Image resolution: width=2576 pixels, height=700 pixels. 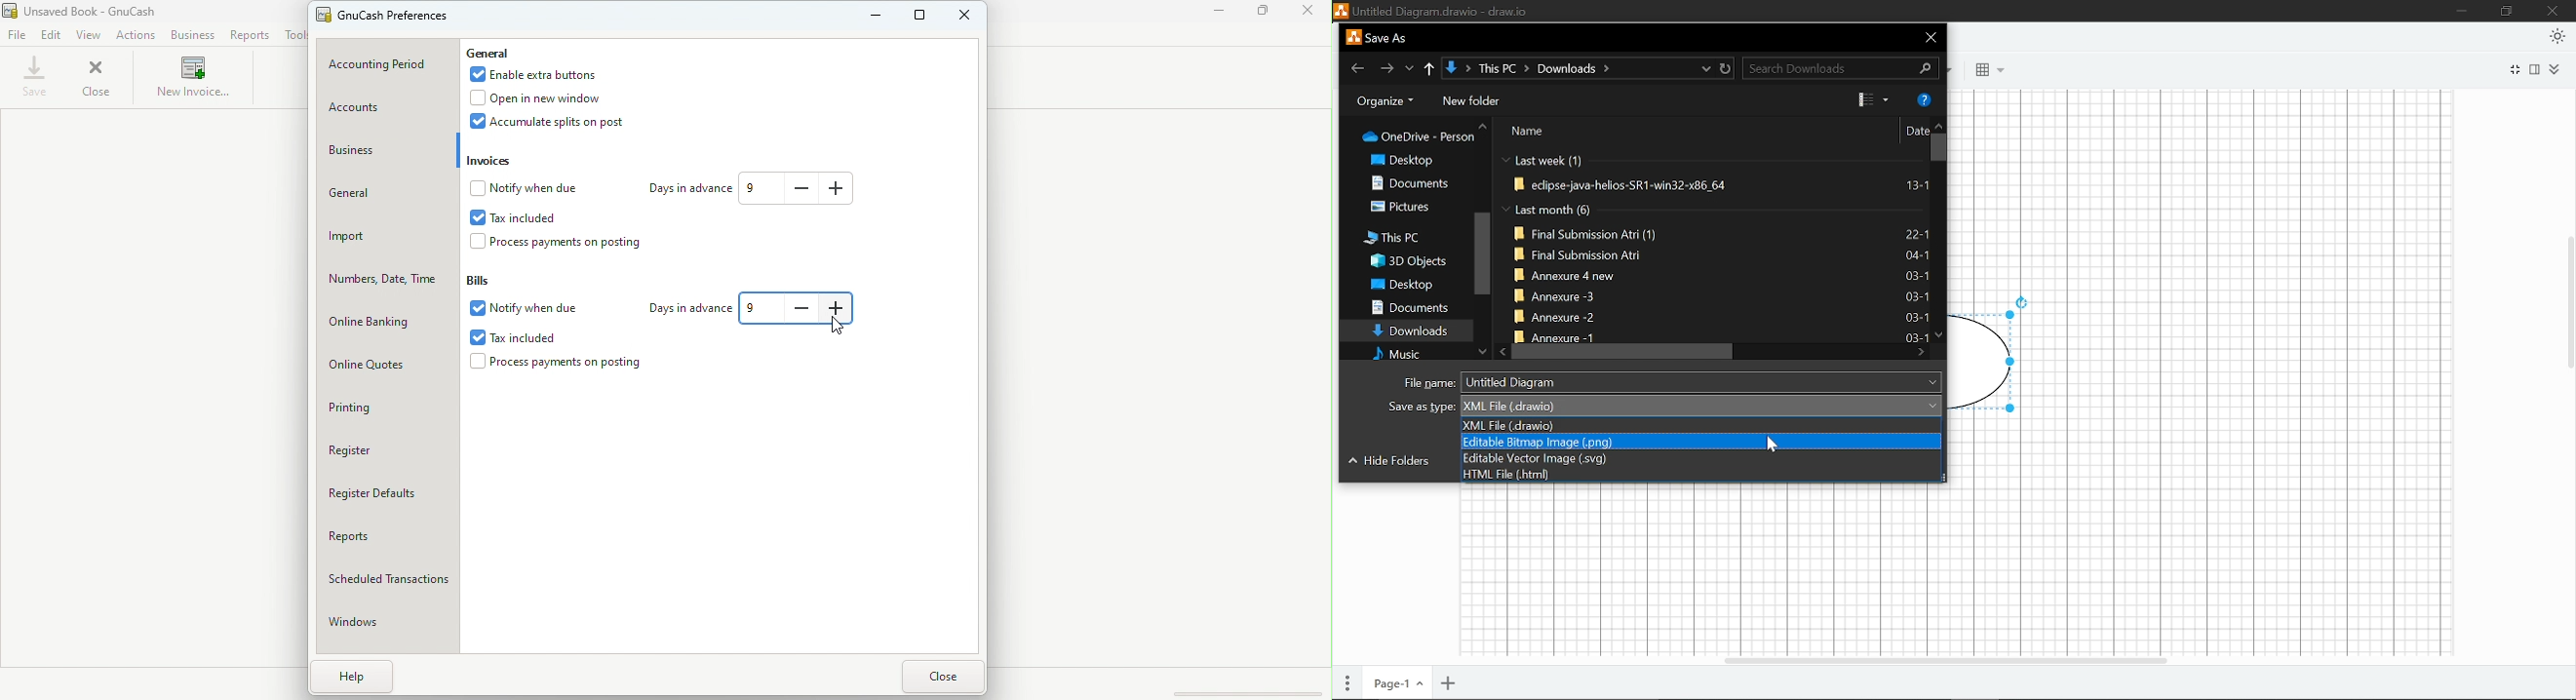 What do you see at coordinates (2514, 69) in the screenshot?
I see `Full screen` at bounding box center [2514, 69].